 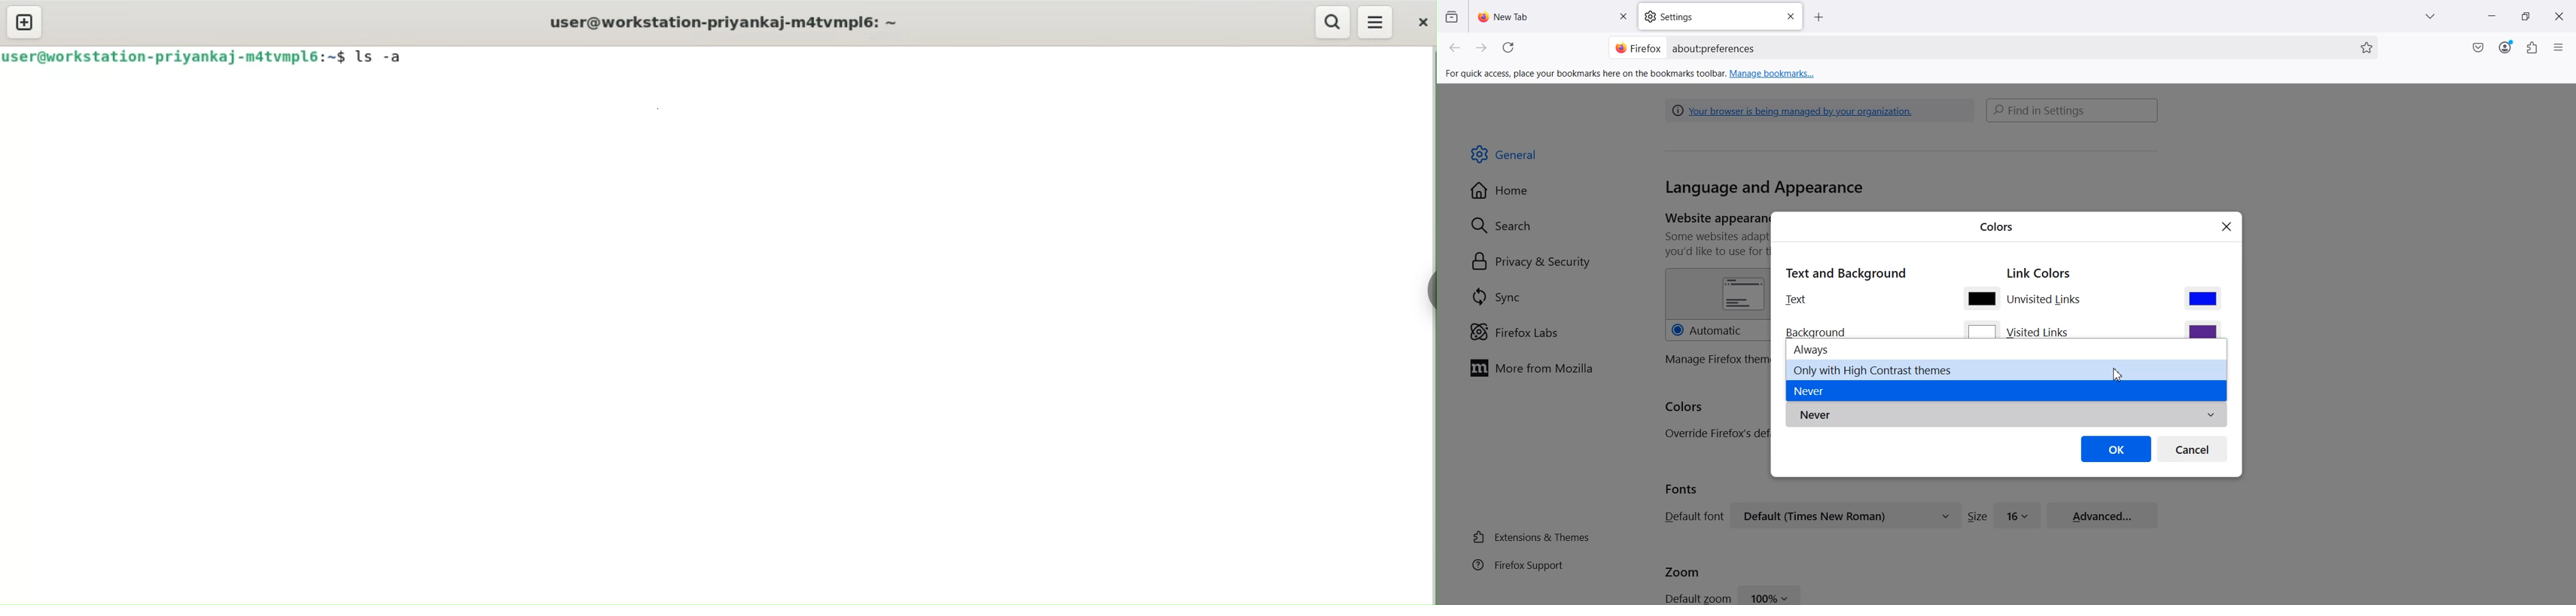 What do you see at coordinates (1991, 47) in the screenshot?
I see `Search Bar` at bounding box center [1991, 47].